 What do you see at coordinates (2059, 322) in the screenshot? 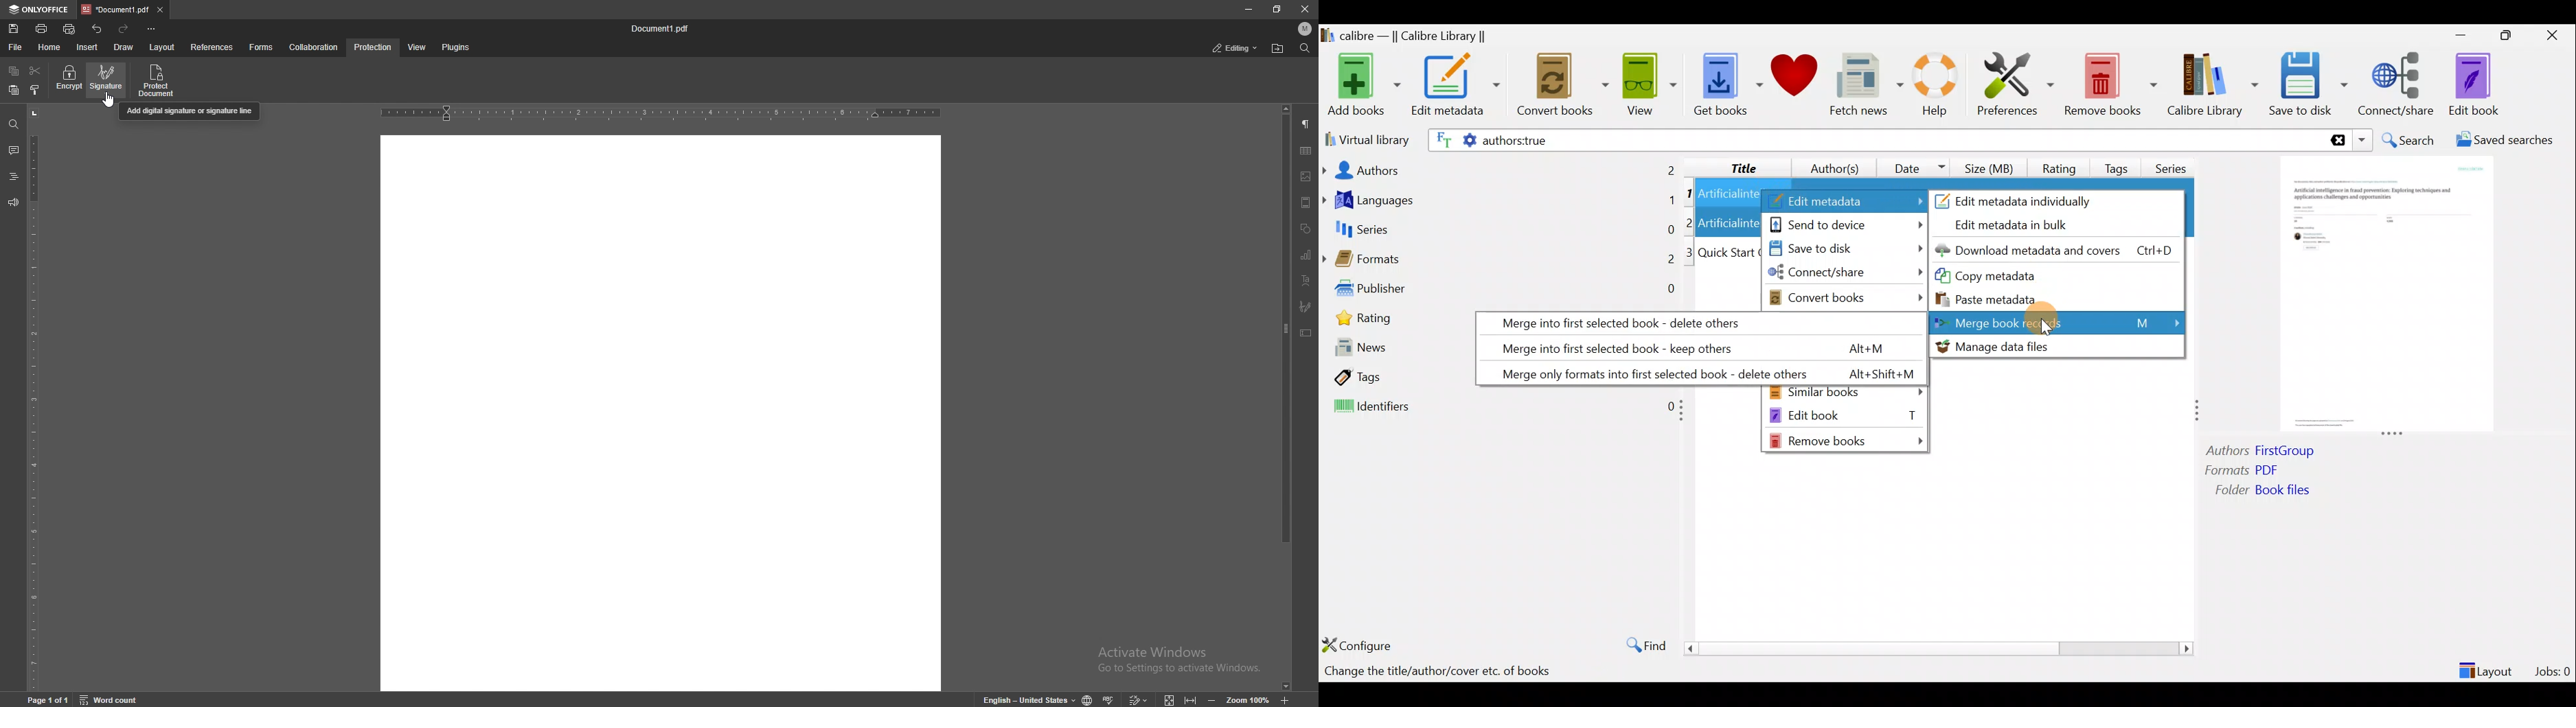
I see `Merge book records` at bounding box center [2059, 322].